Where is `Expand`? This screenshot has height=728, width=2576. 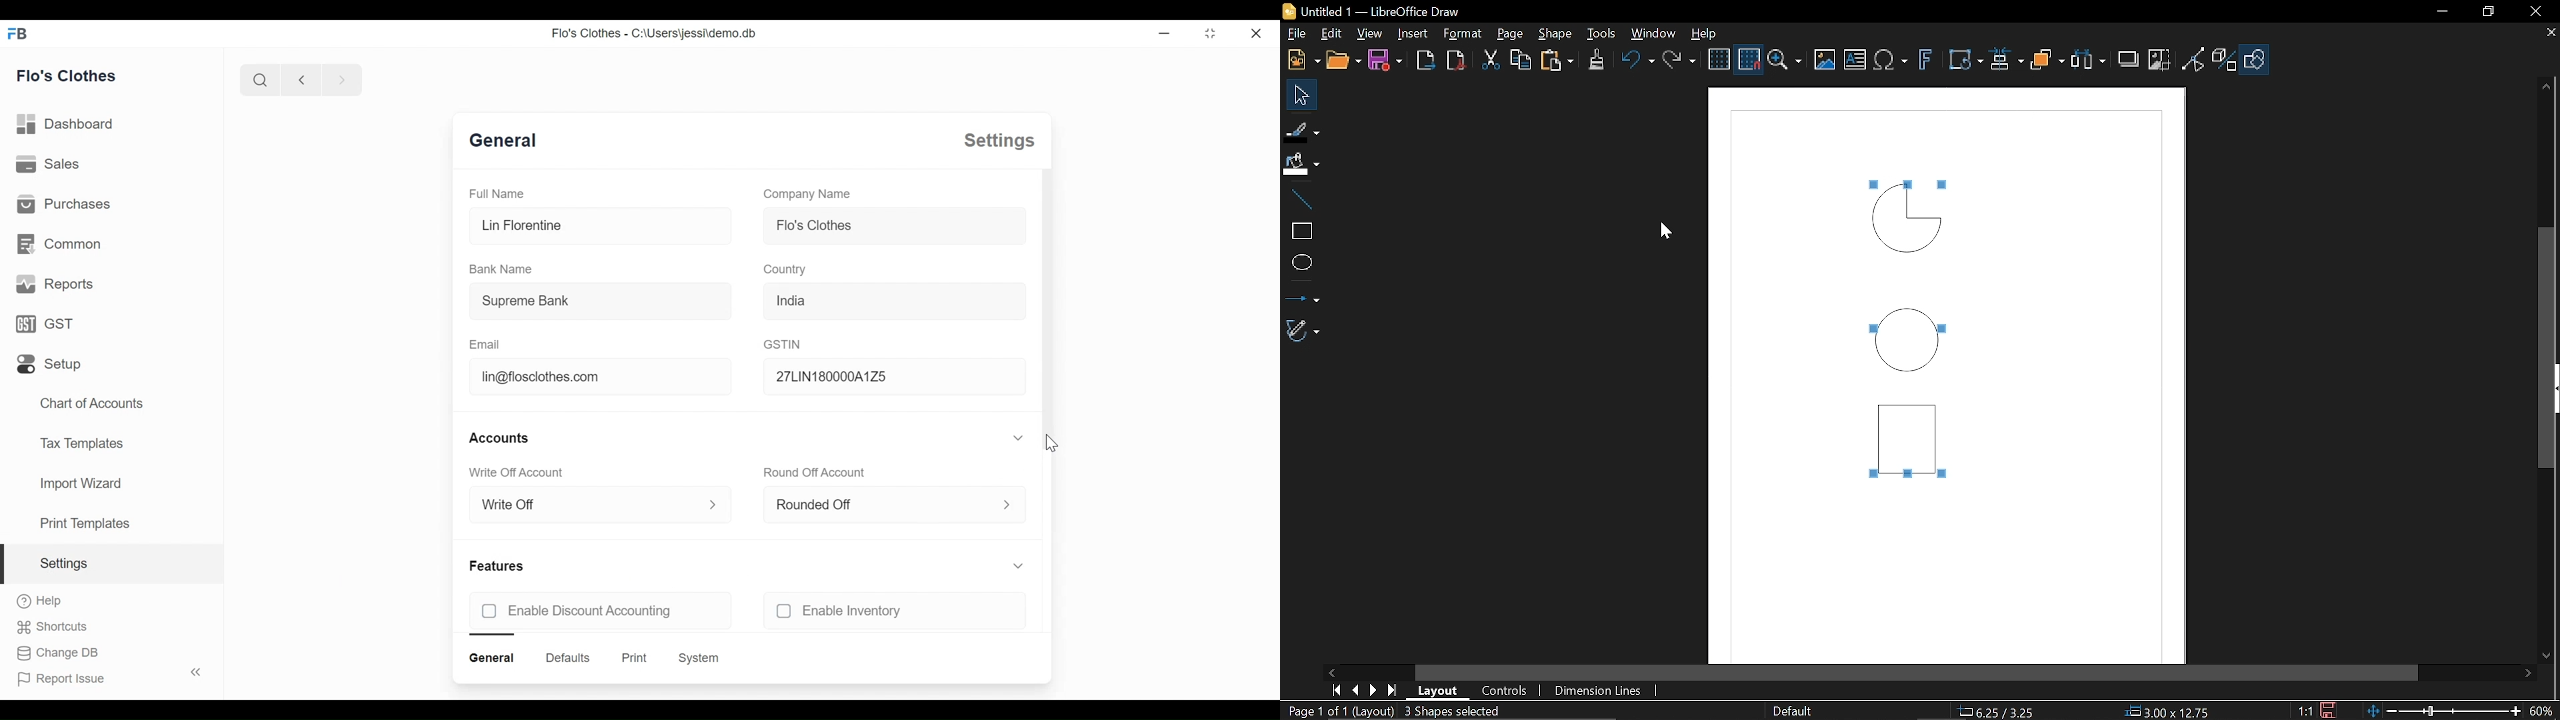 Expand is located at coordinates (714, 504).